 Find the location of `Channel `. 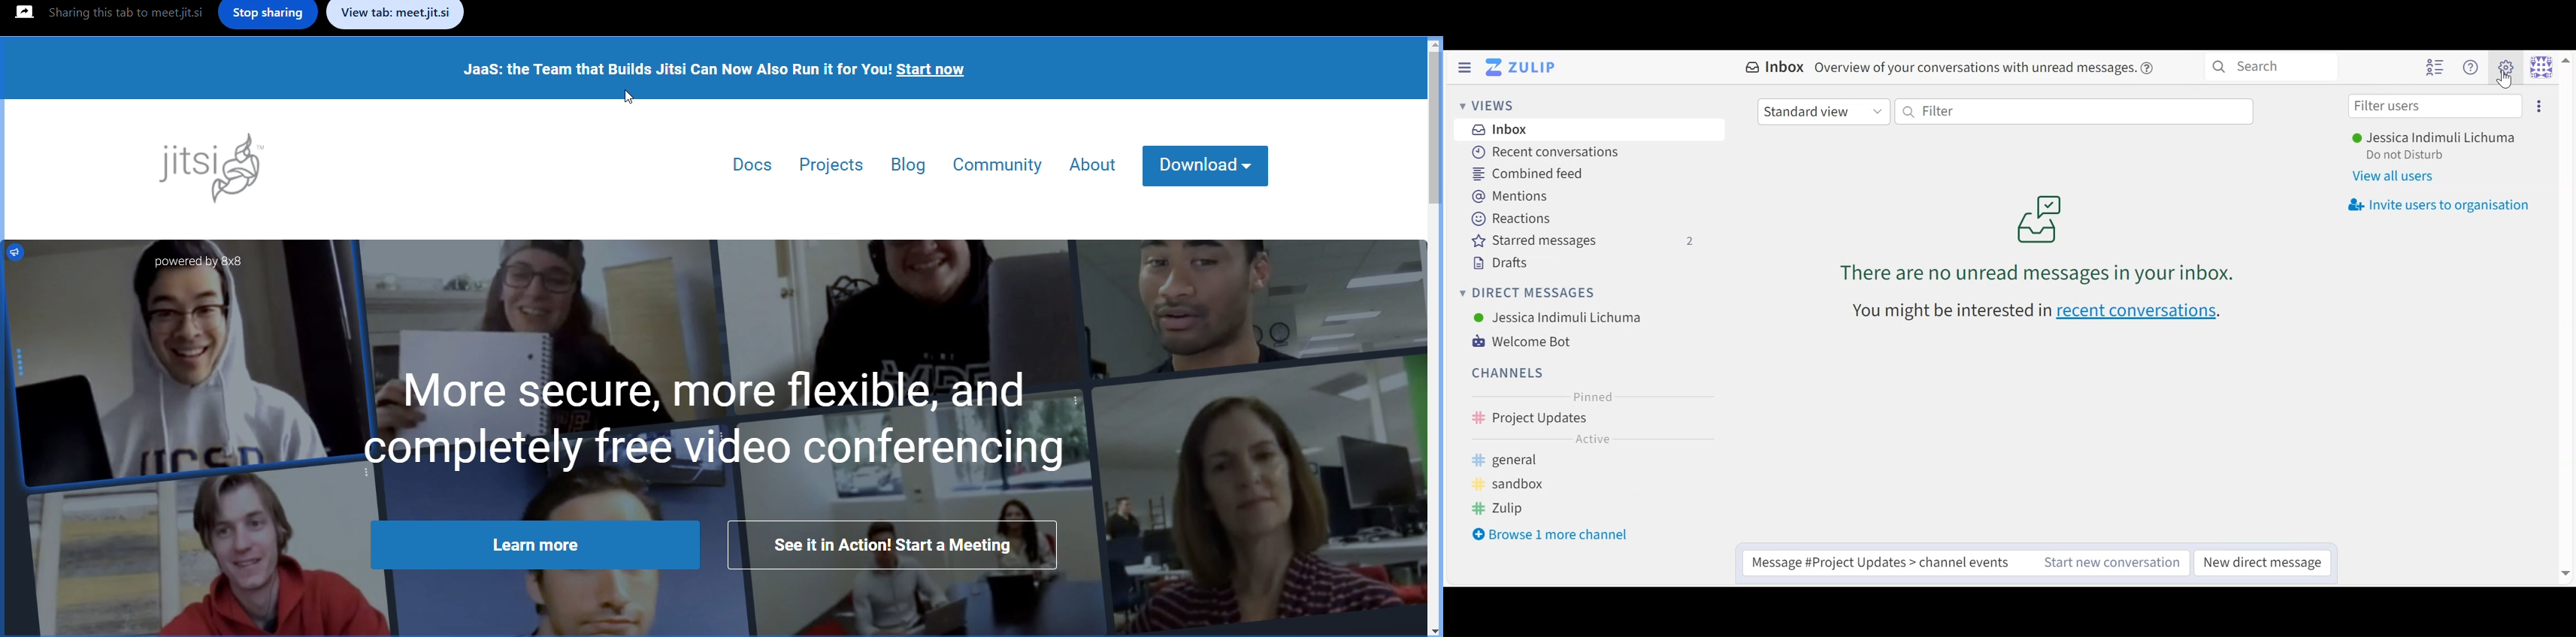

Channel  is located at coordinates (1591, 417).